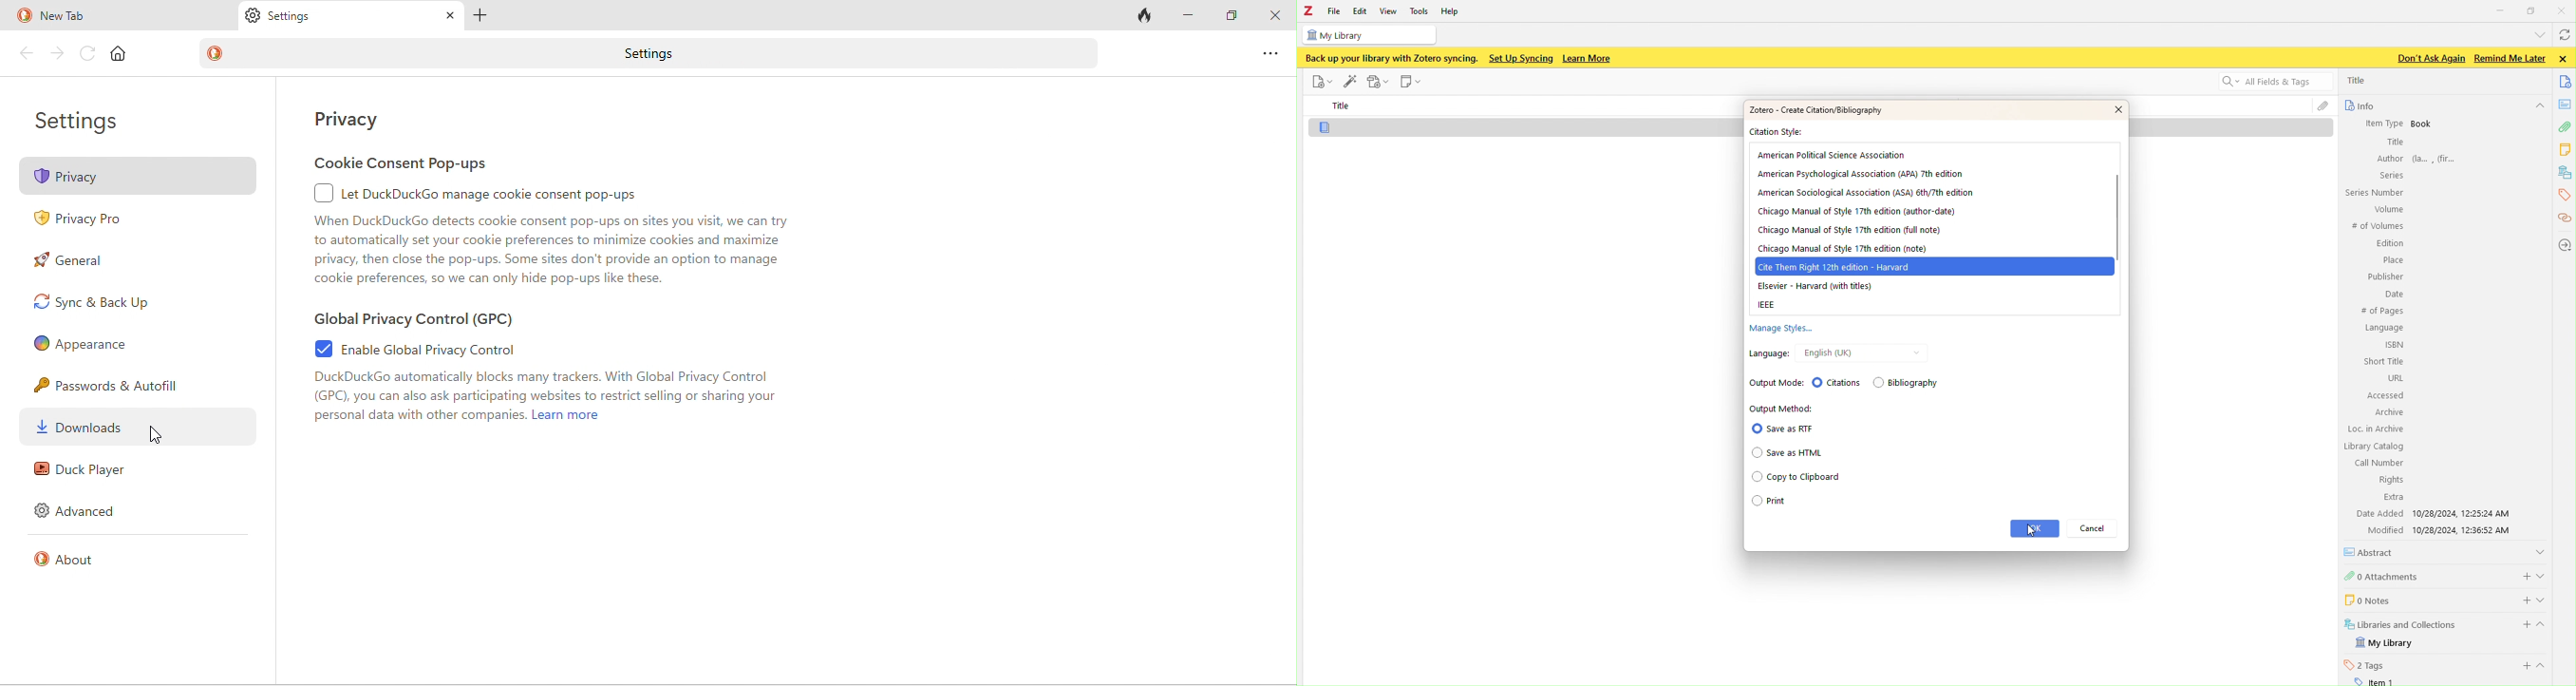  I want to click on settings, so click(97, 124).